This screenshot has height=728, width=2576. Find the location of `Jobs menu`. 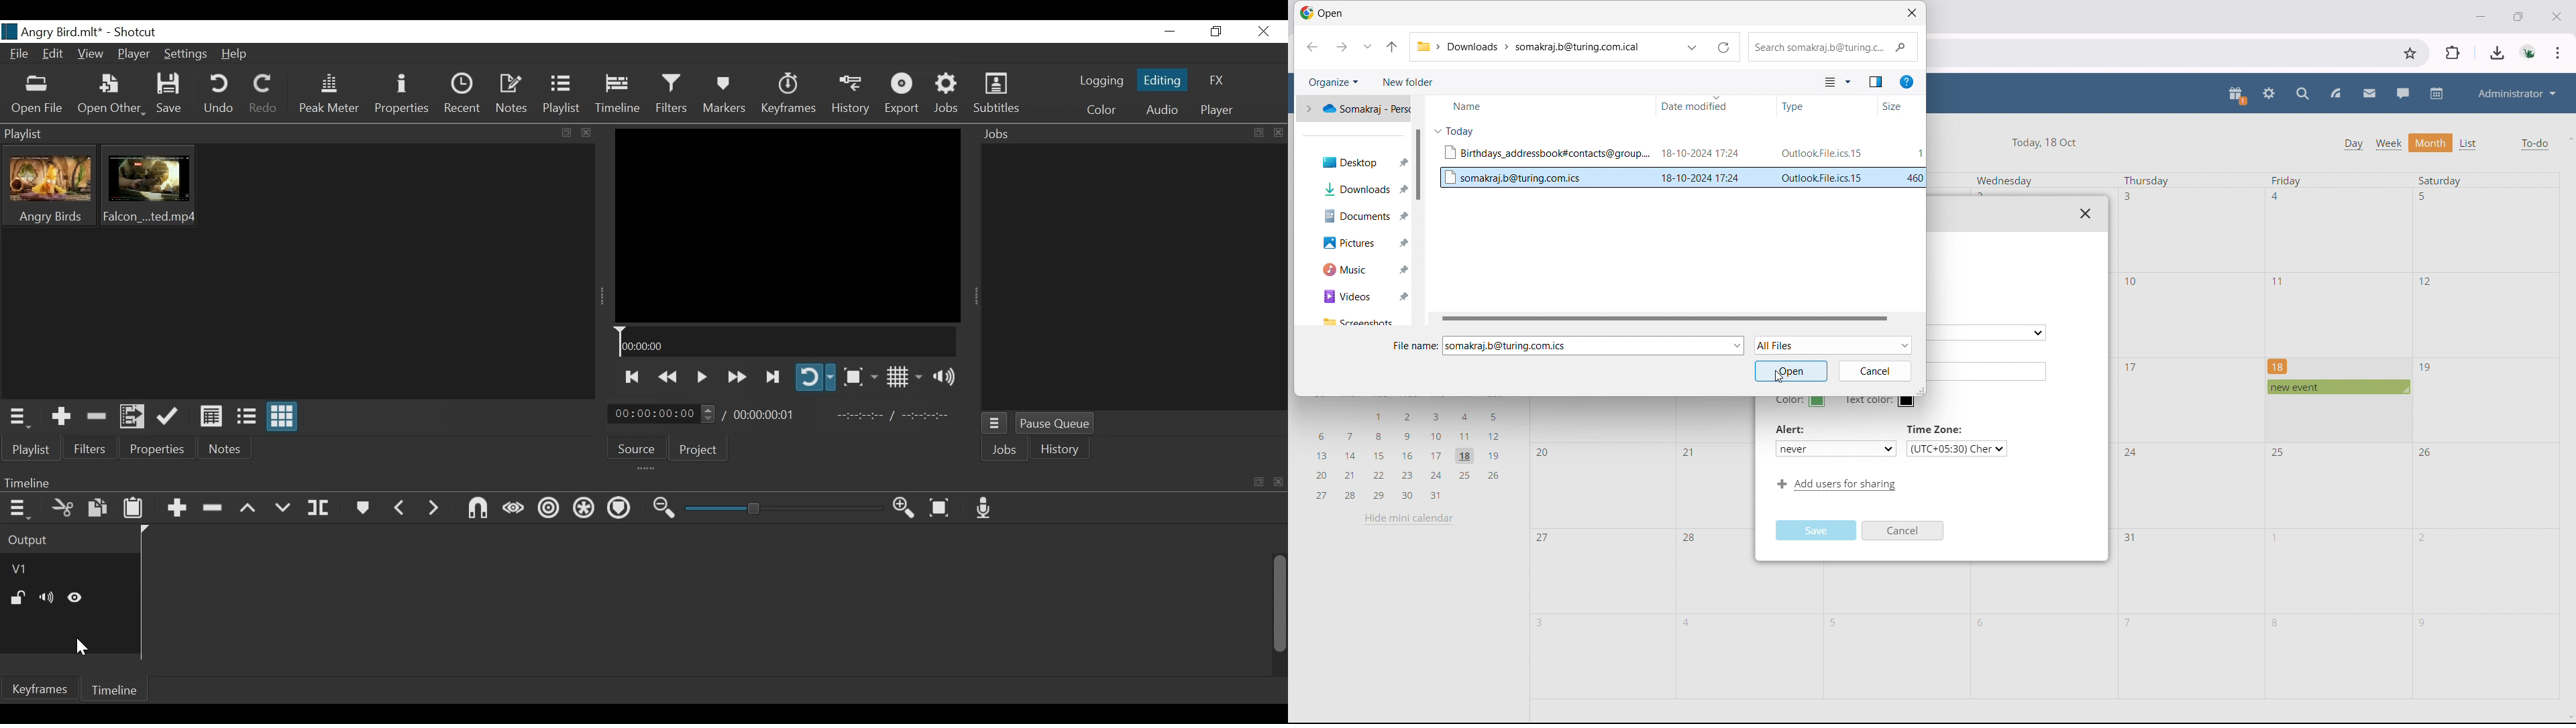

Jobs menu is located at coordinates (996, 423).